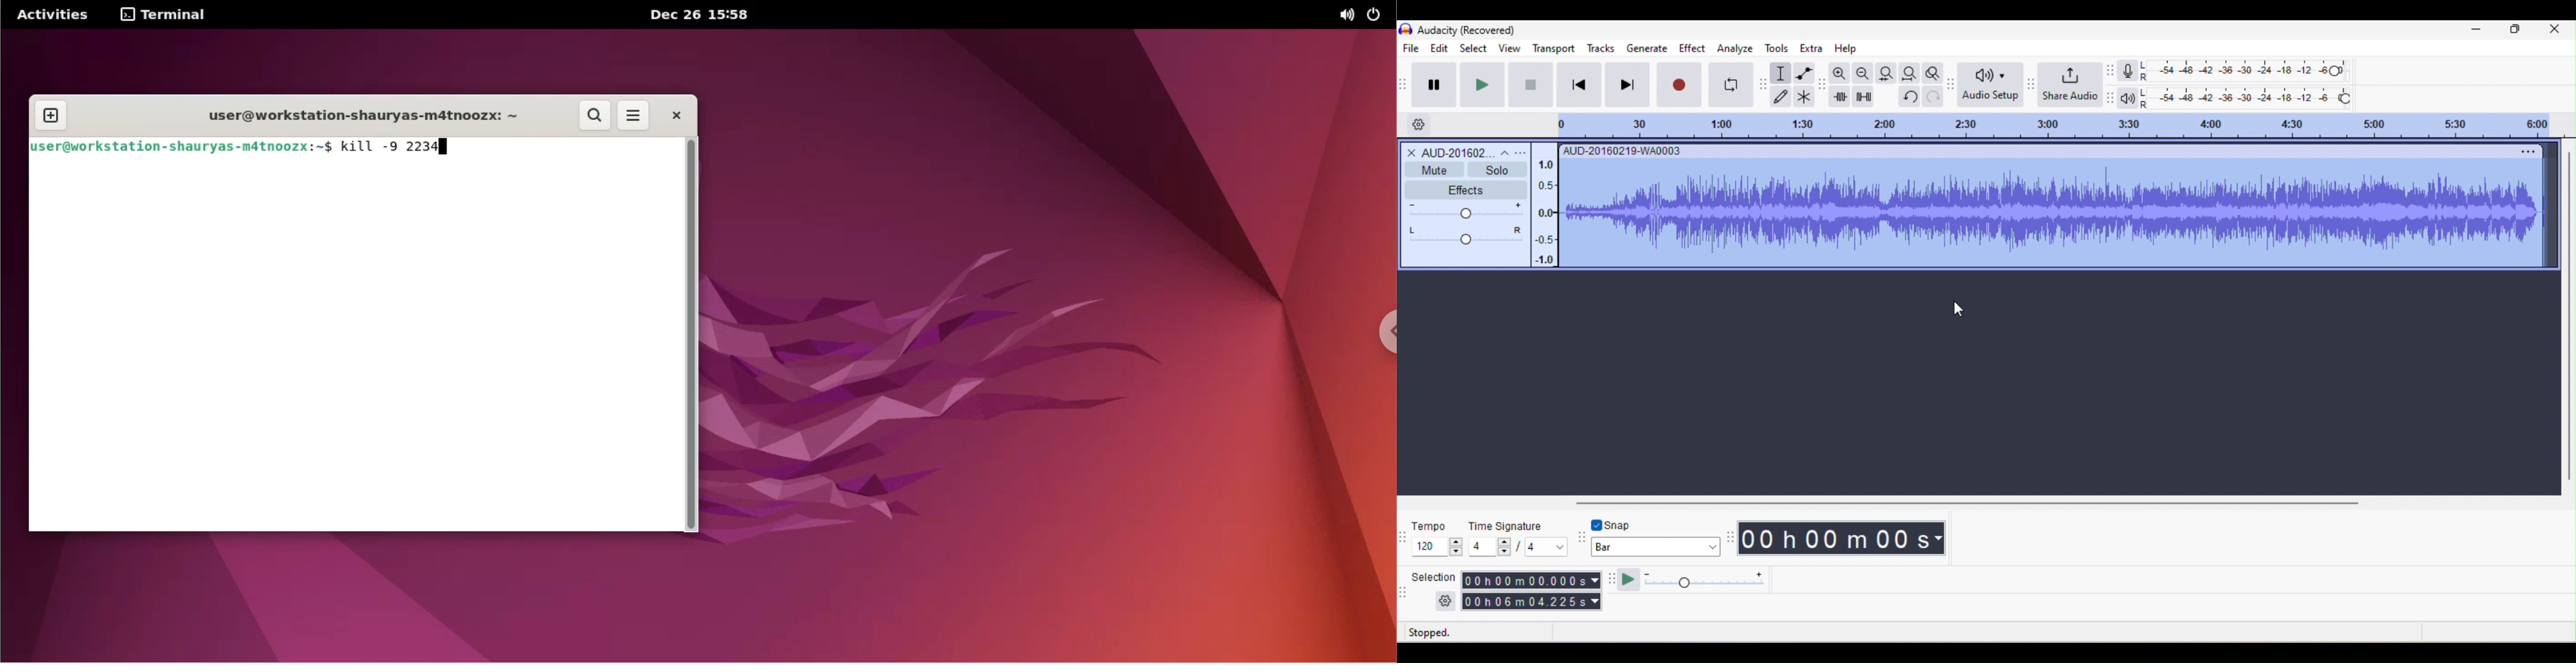  Describe the element at coordinates (2113, 96) in the screenshot. I see `audacity playback meter toolbar` at that location.